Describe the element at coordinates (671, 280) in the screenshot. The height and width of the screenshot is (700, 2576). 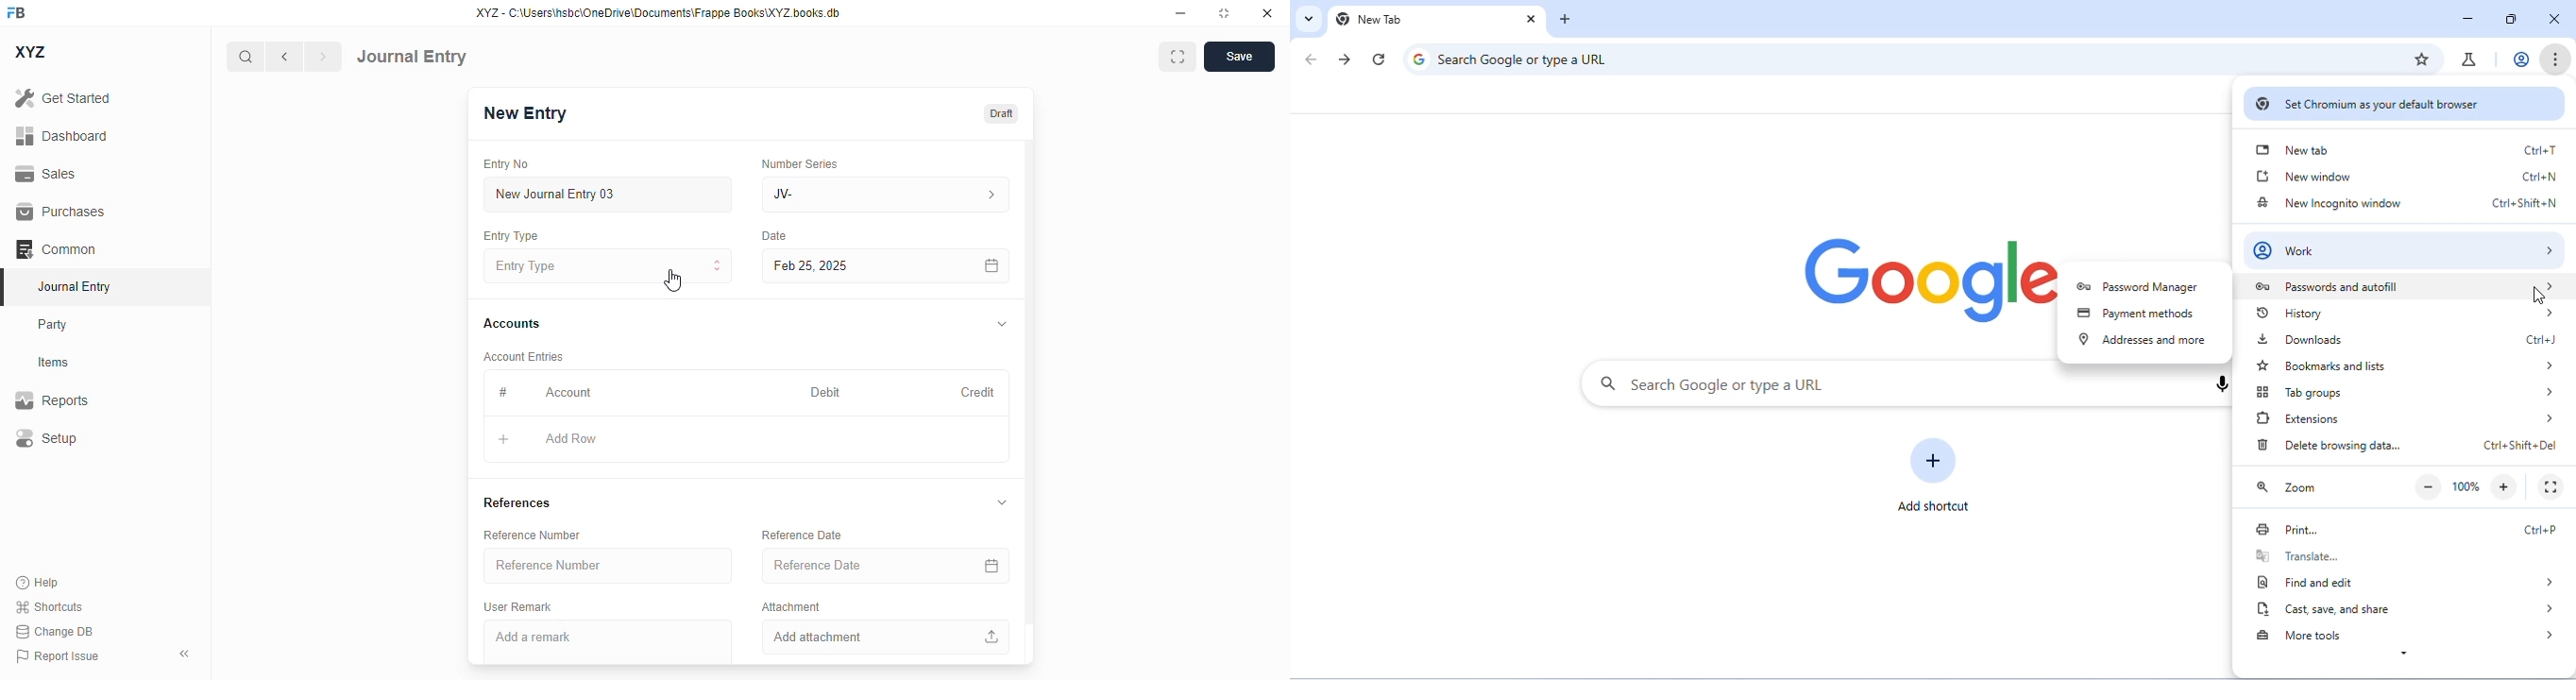
I see `cursor` at that location.